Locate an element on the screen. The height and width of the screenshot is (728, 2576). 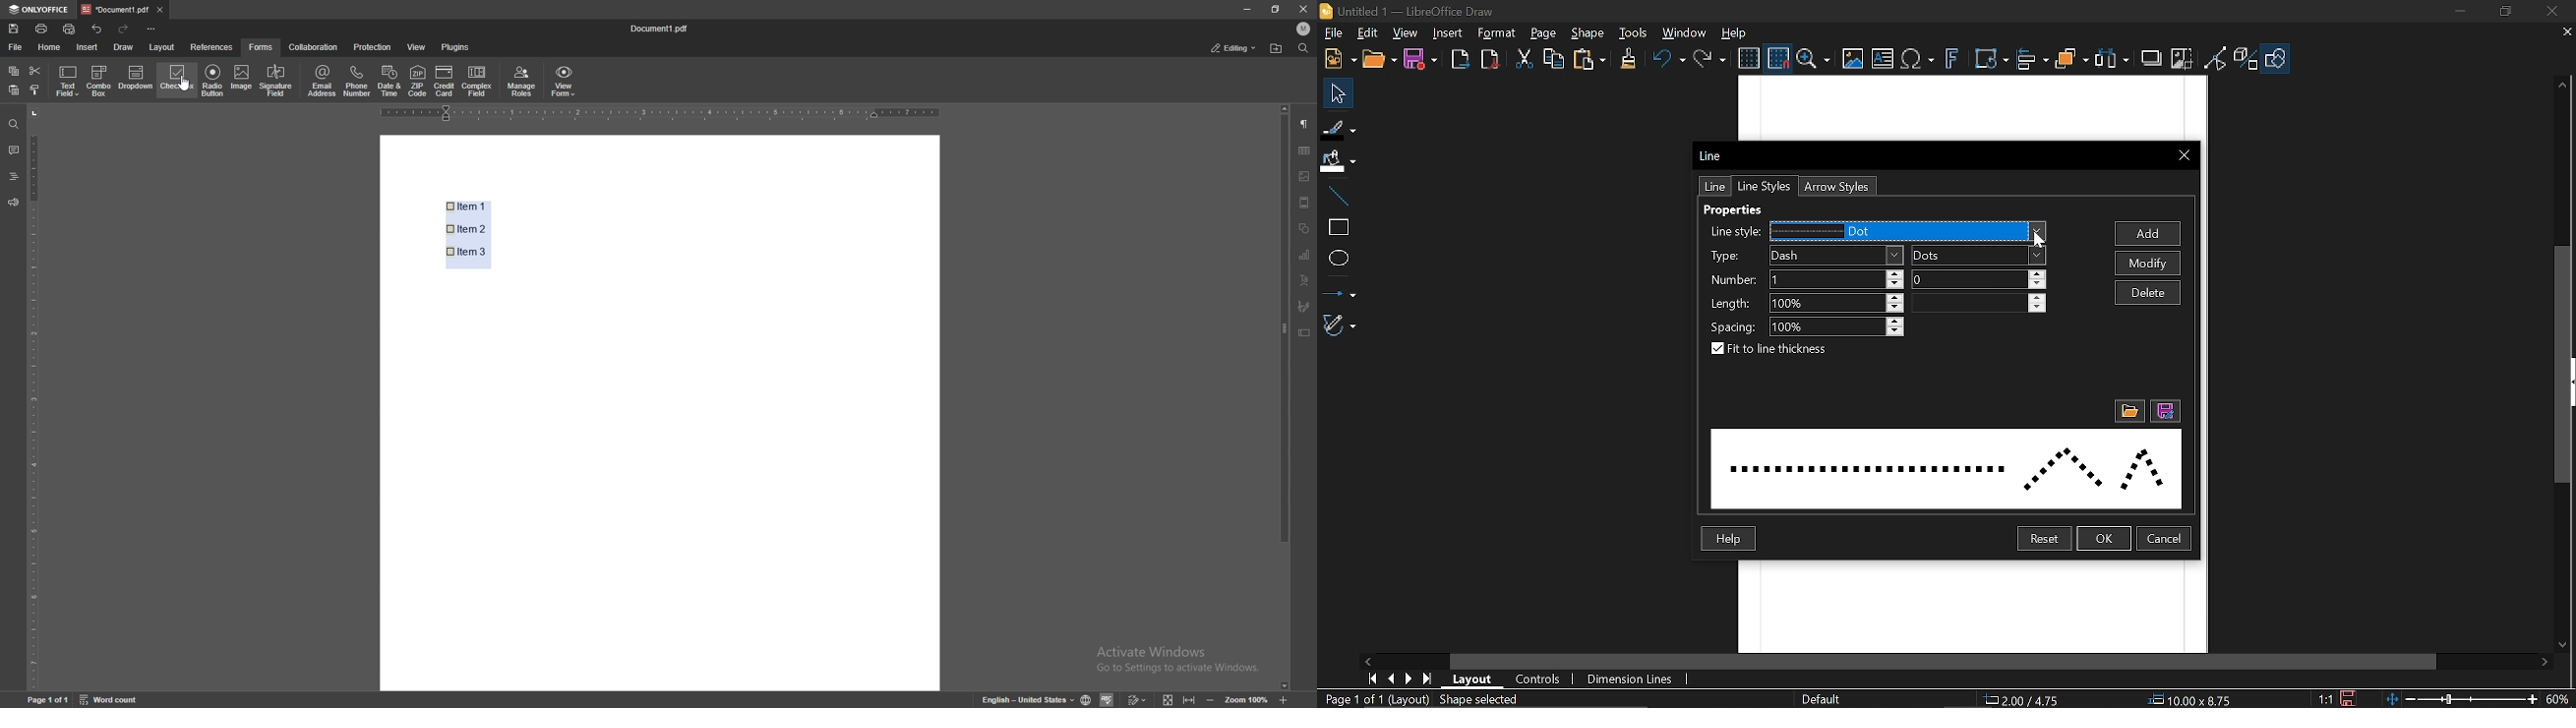
proportion is located at coordinates (2323, 698).